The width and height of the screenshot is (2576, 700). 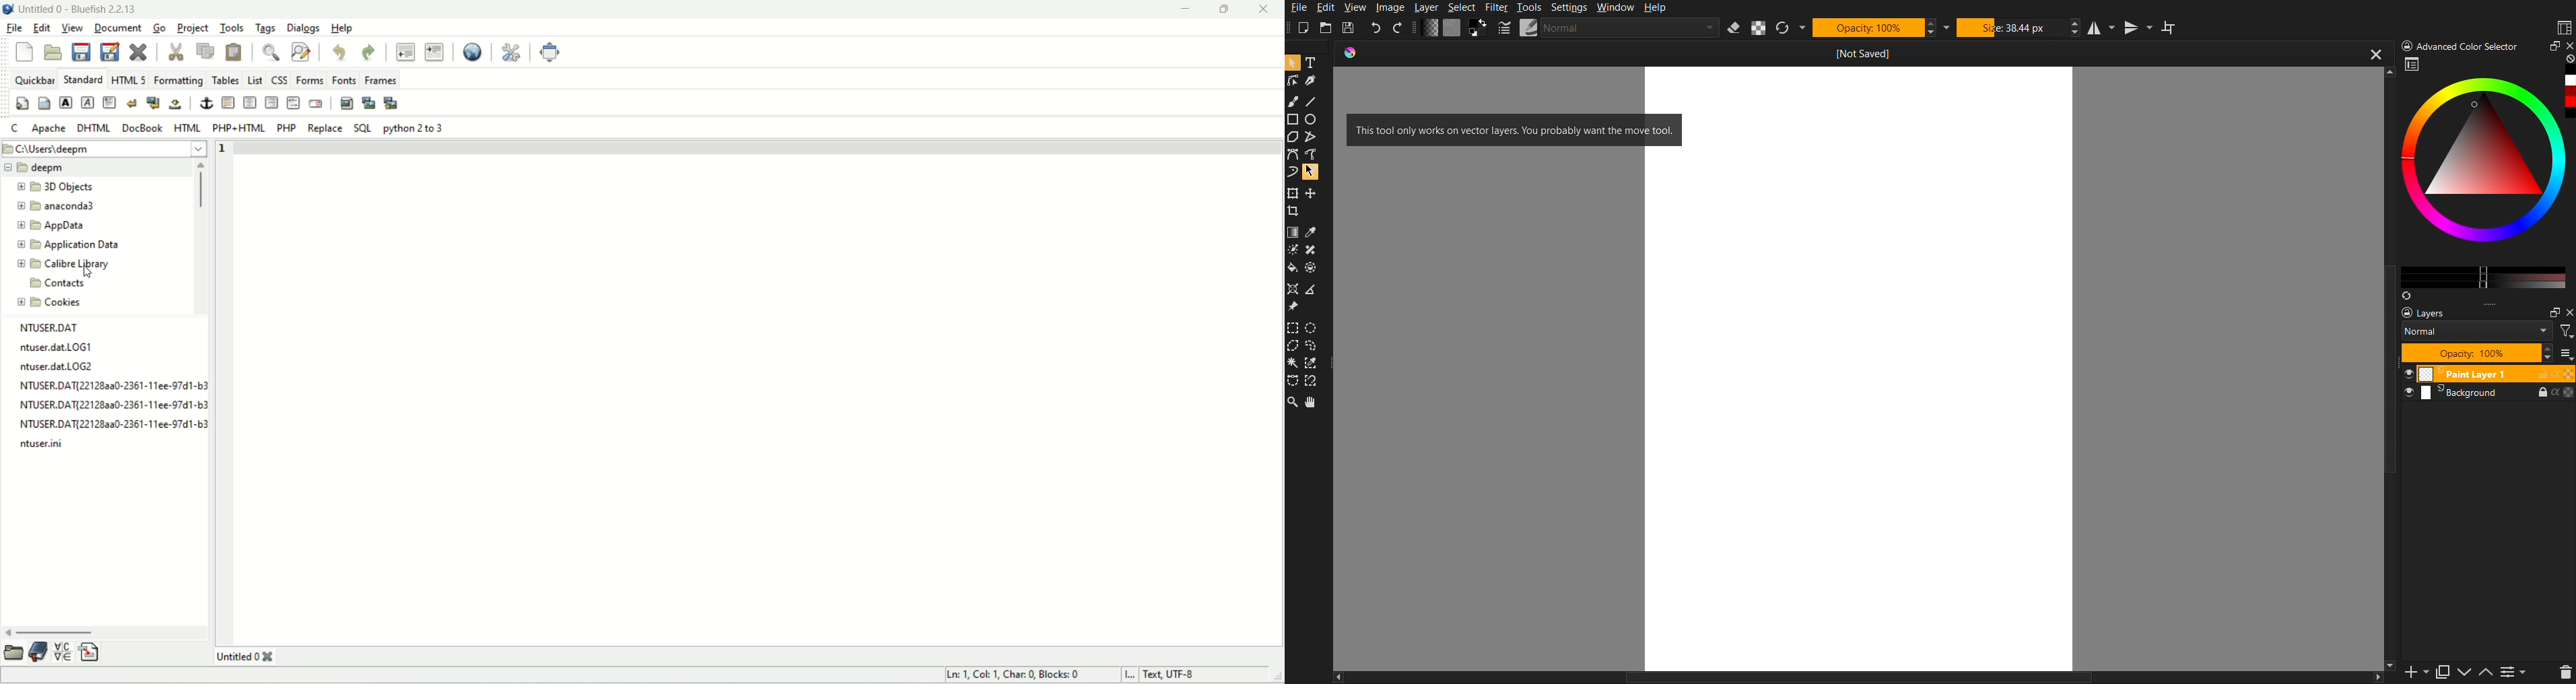 I want to click on View, so click(x=1357, y=7).